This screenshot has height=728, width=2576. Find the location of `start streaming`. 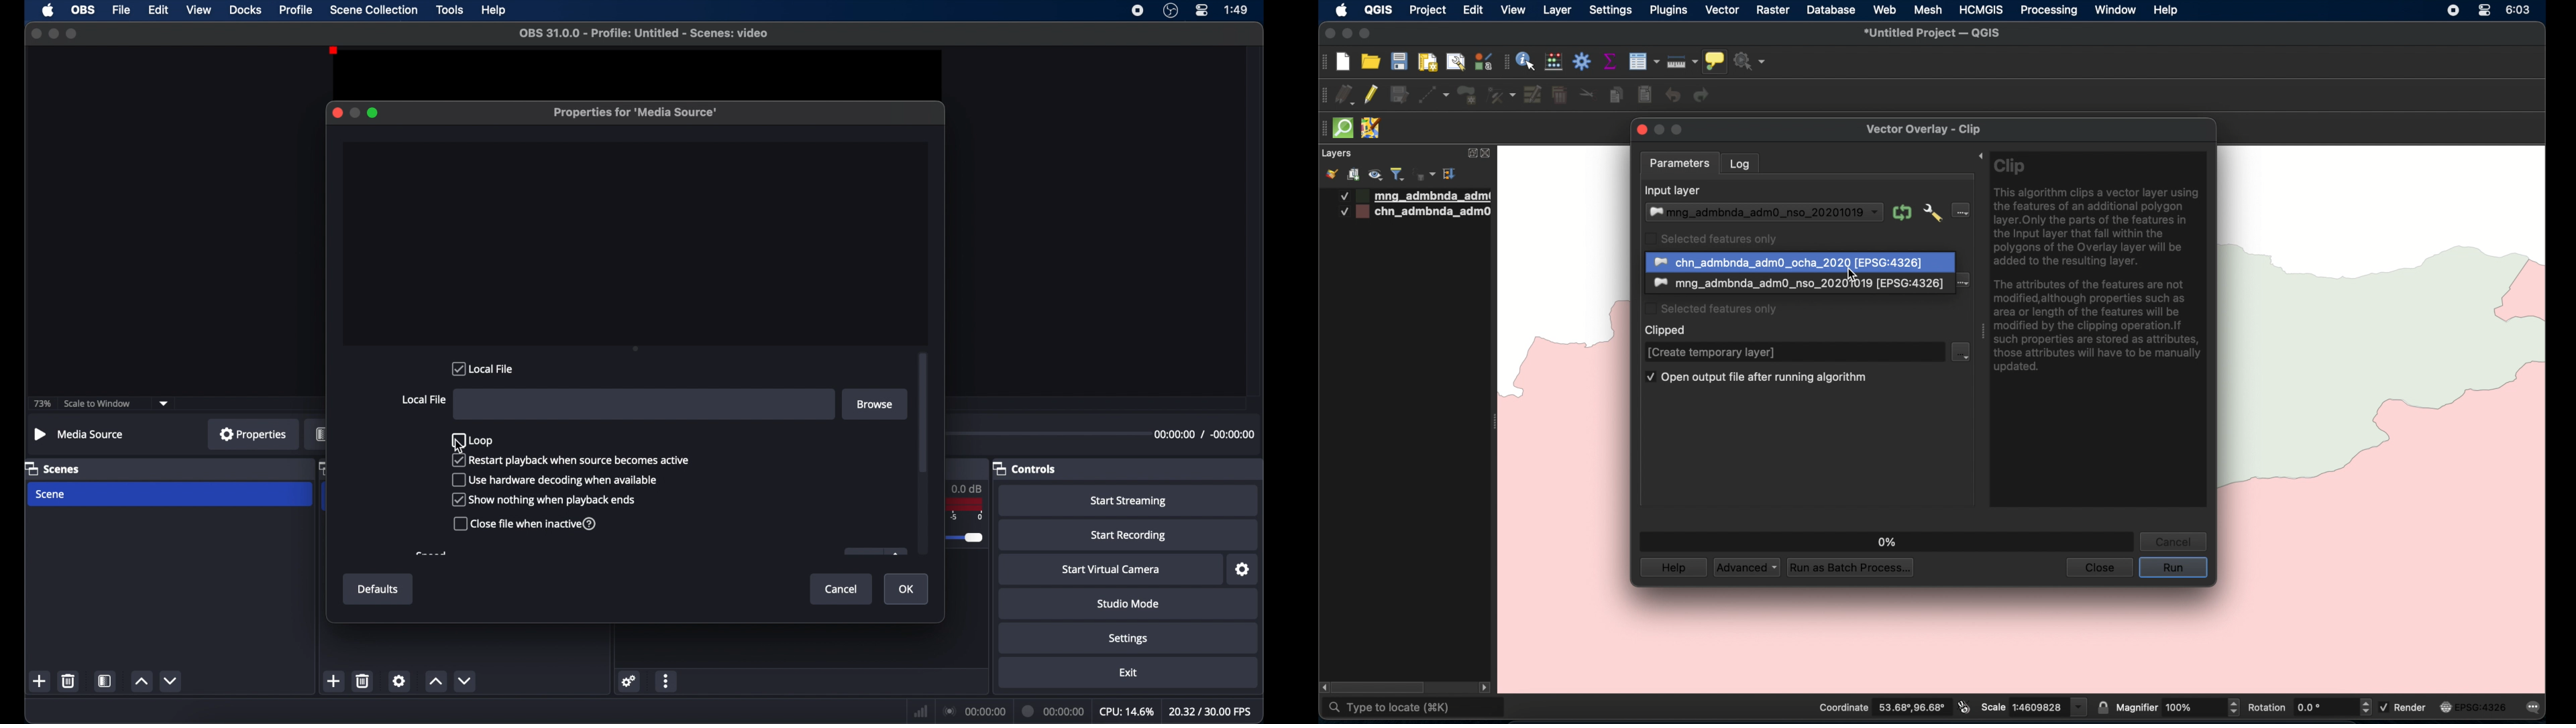

start streaming is located at coordinates (1130, 501).